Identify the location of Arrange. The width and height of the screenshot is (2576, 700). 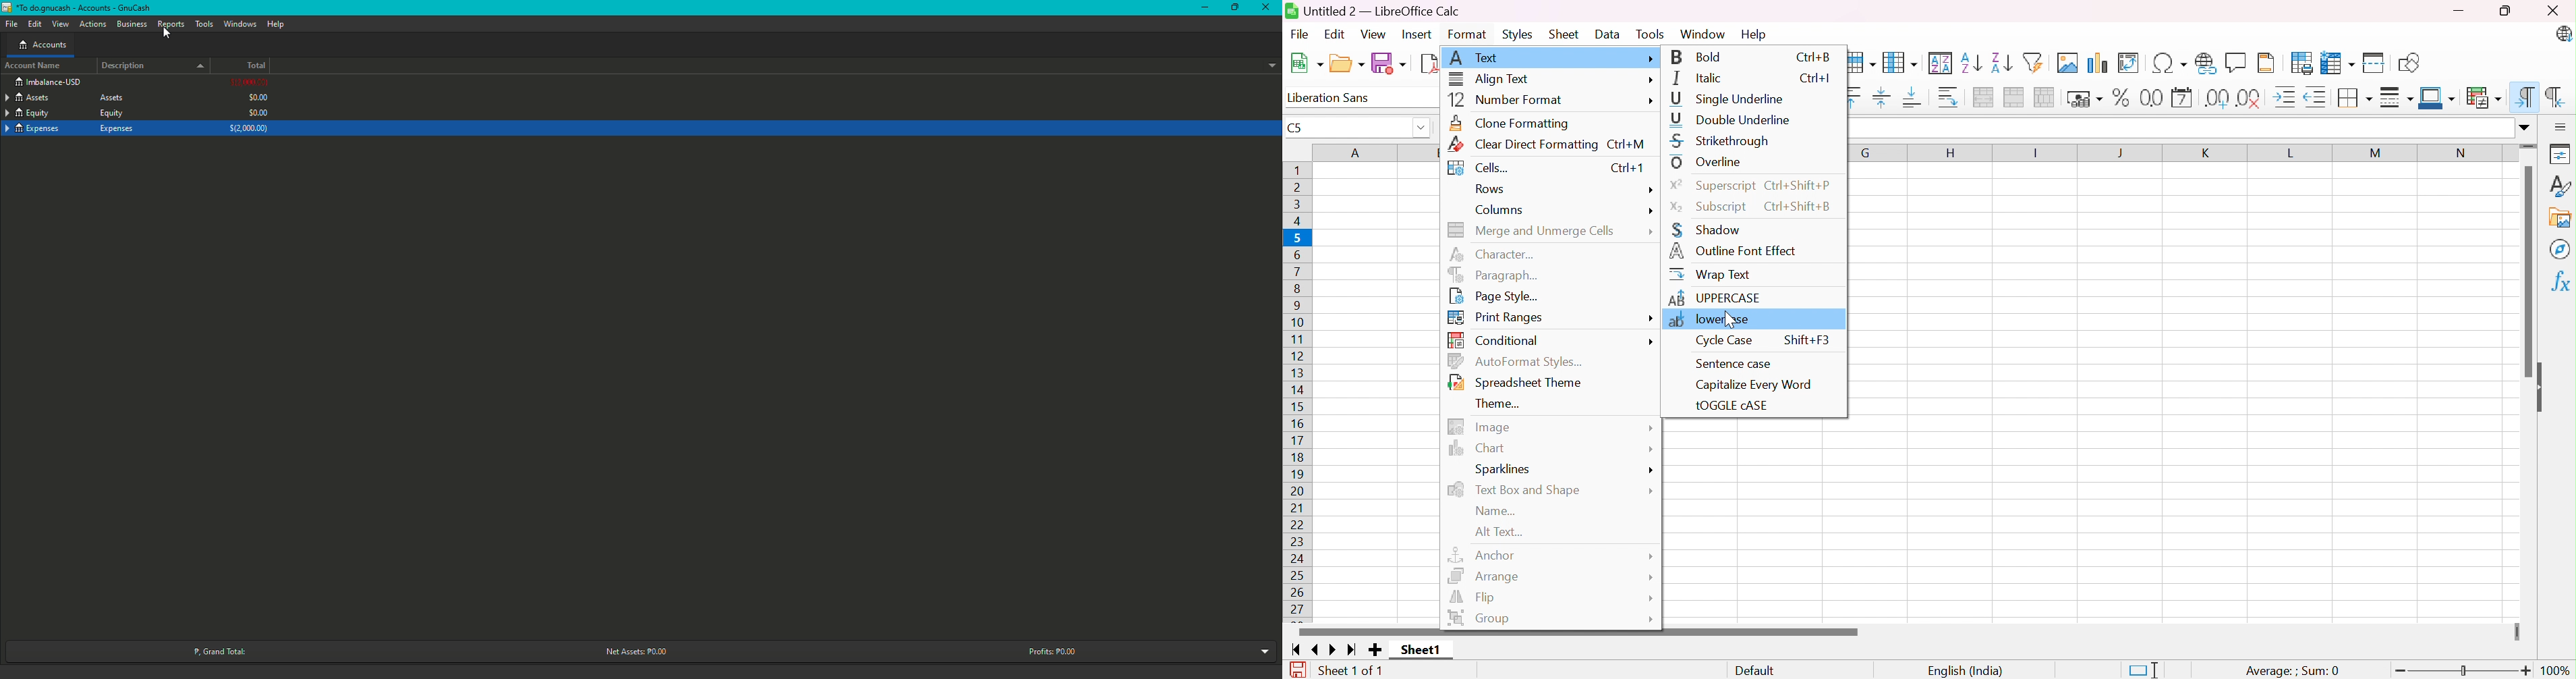
(1485, 574).